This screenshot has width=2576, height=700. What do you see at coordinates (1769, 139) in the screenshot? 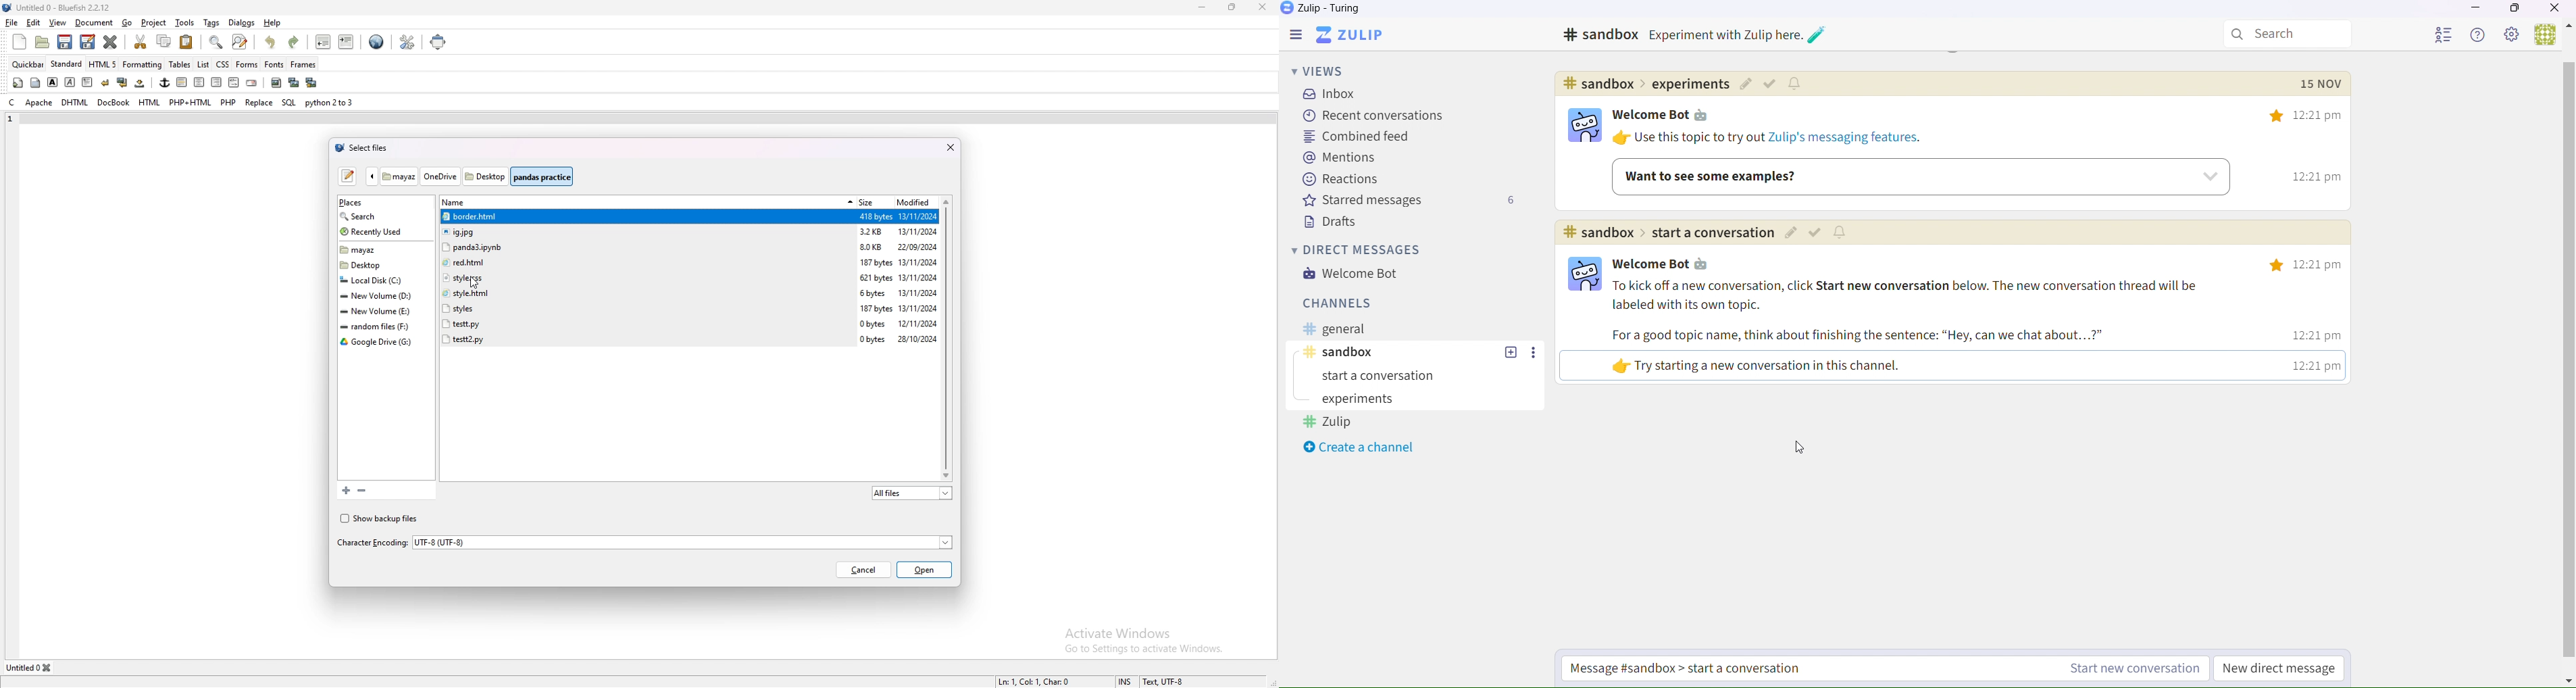
I see `Use this topic try out Zulip's messaging features.` at bounding box center [1769, 139].